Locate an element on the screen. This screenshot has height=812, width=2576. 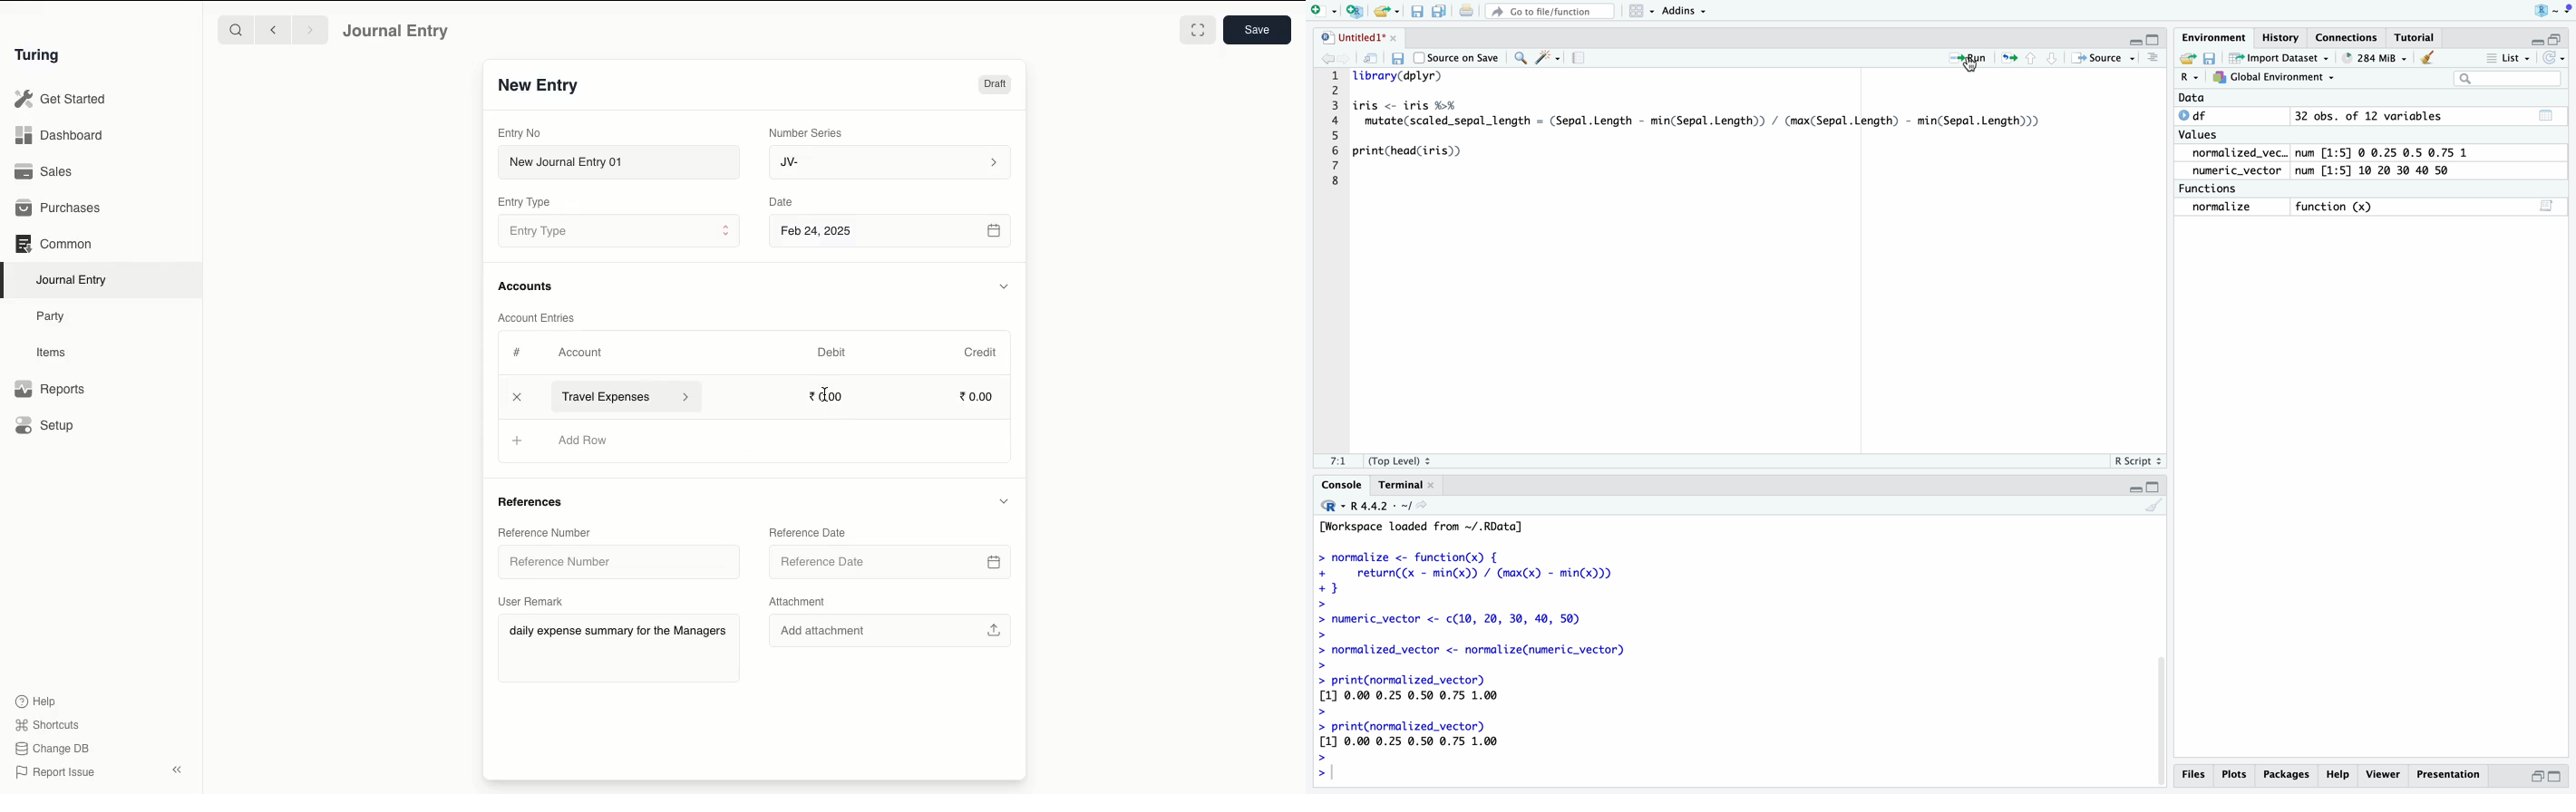
Terminal is located at coordinates (1403, 484).